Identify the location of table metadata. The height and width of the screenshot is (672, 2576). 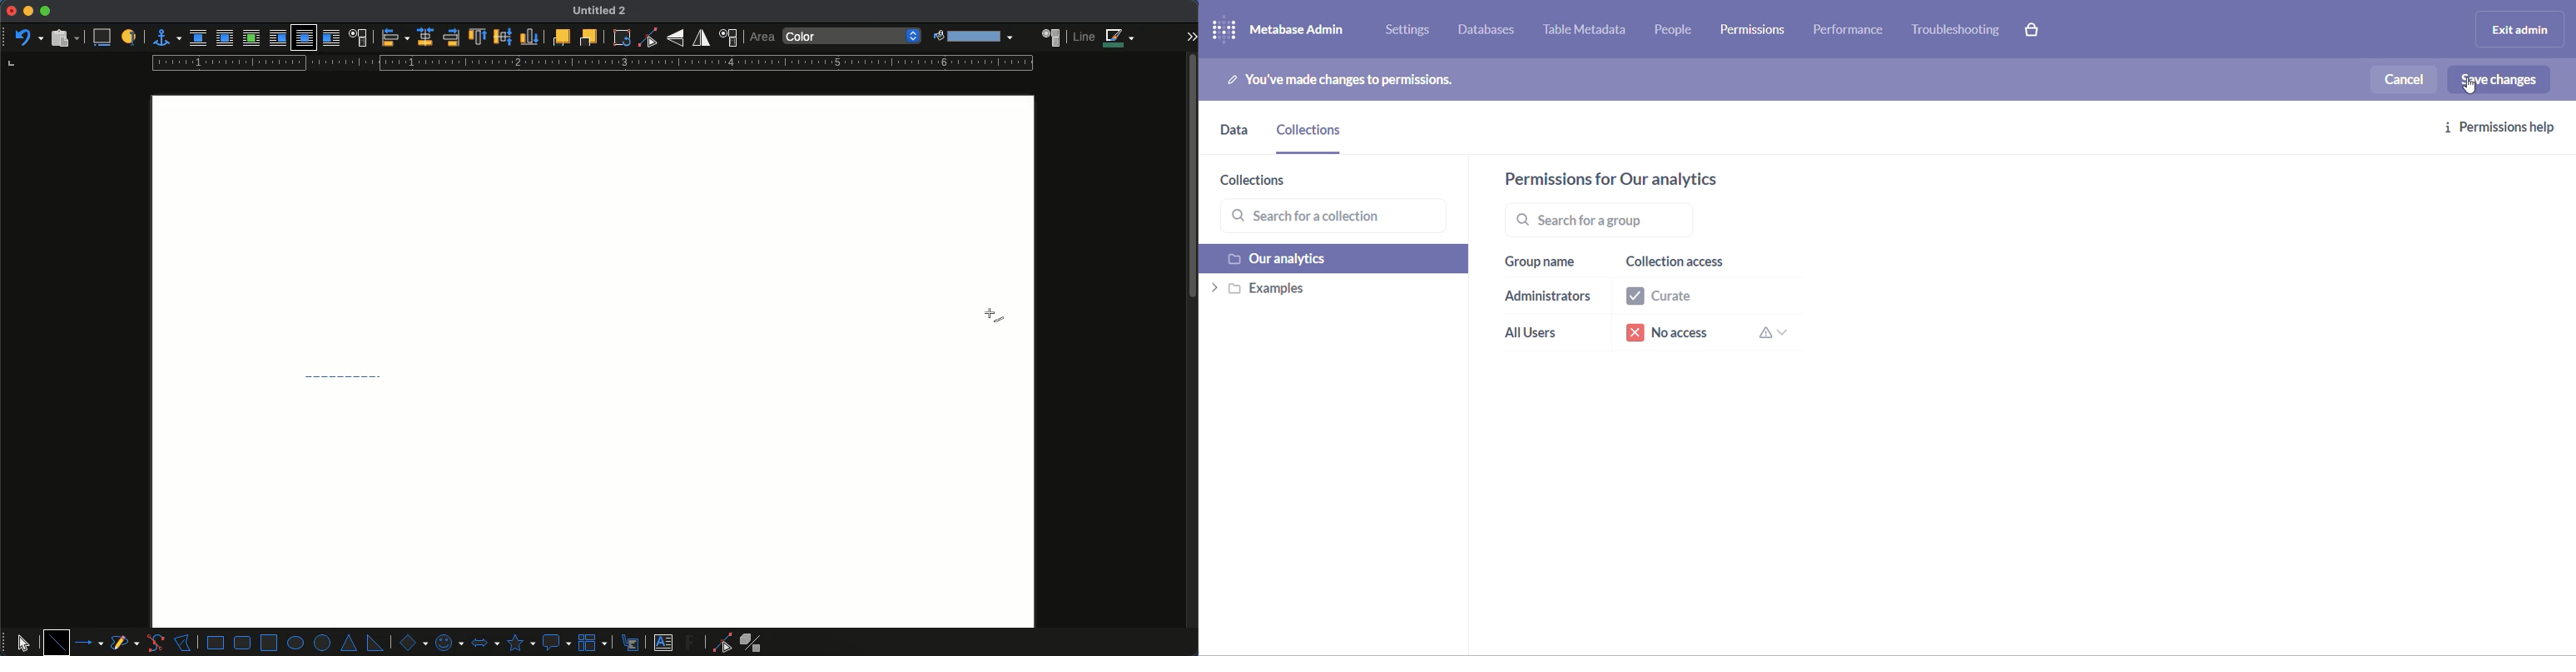
(1591, 32).